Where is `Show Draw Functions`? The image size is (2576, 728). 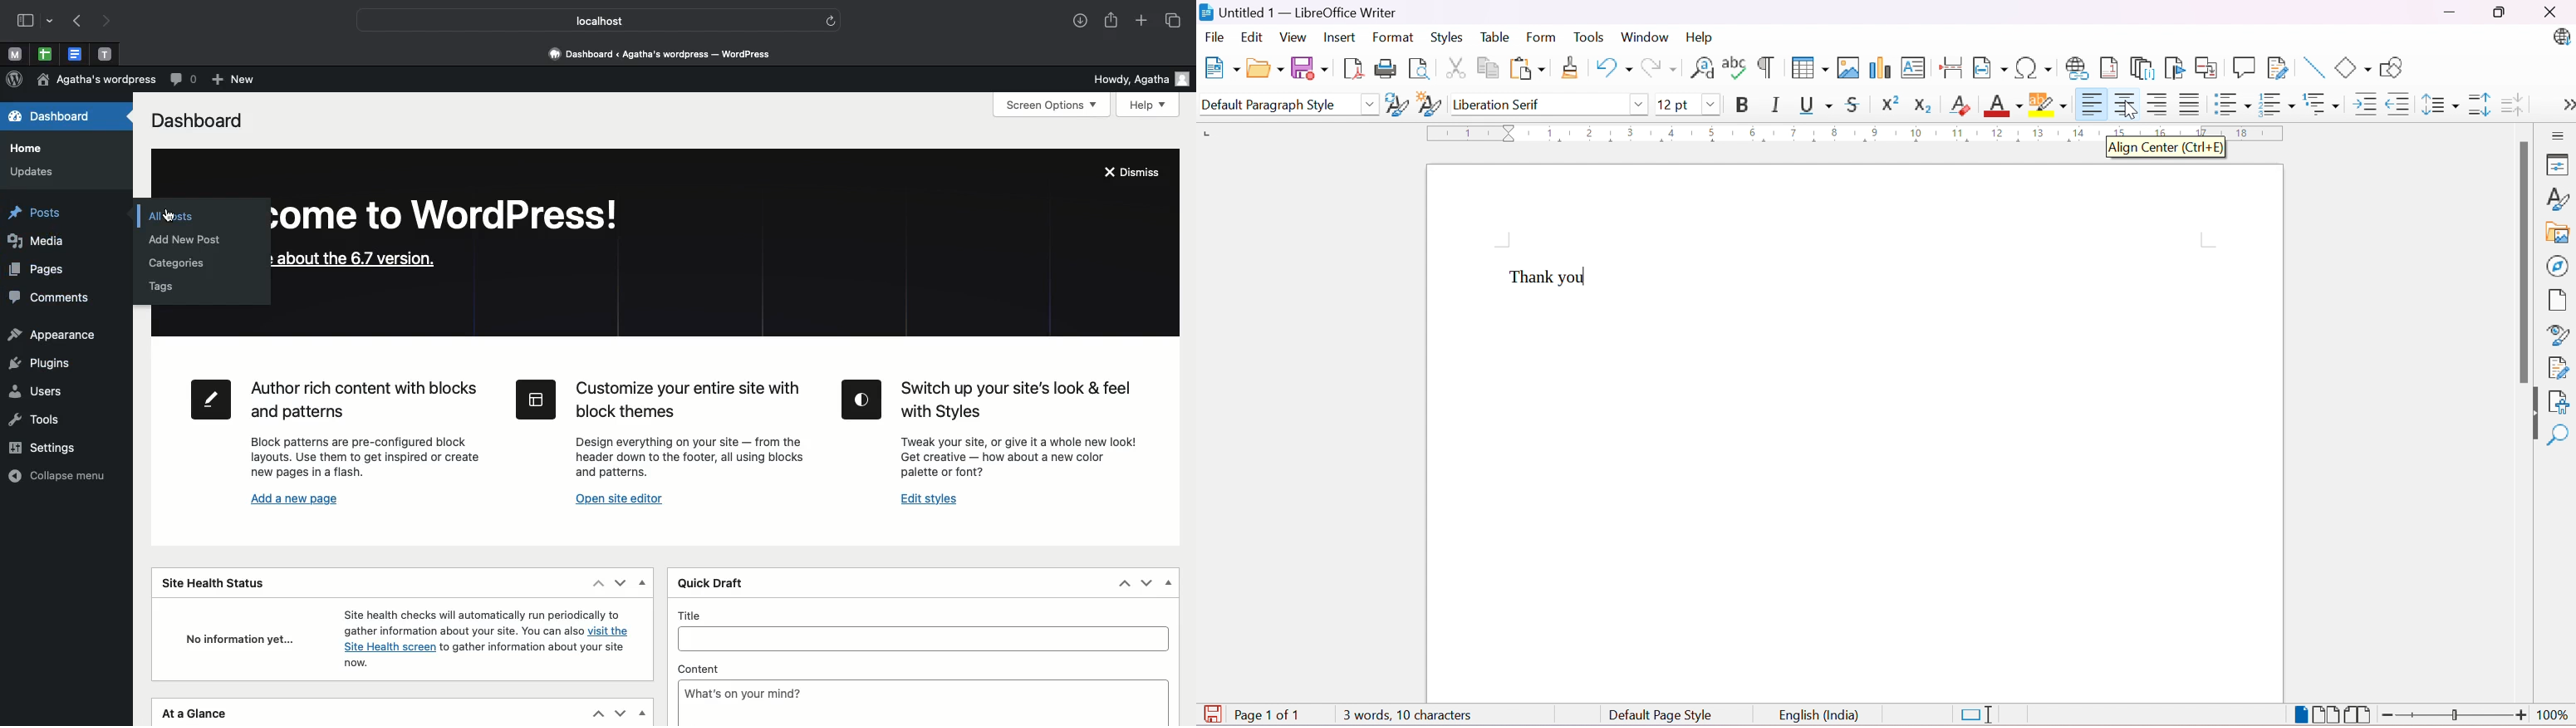 Show Draw Functions is located at coordinates (2392, 68).